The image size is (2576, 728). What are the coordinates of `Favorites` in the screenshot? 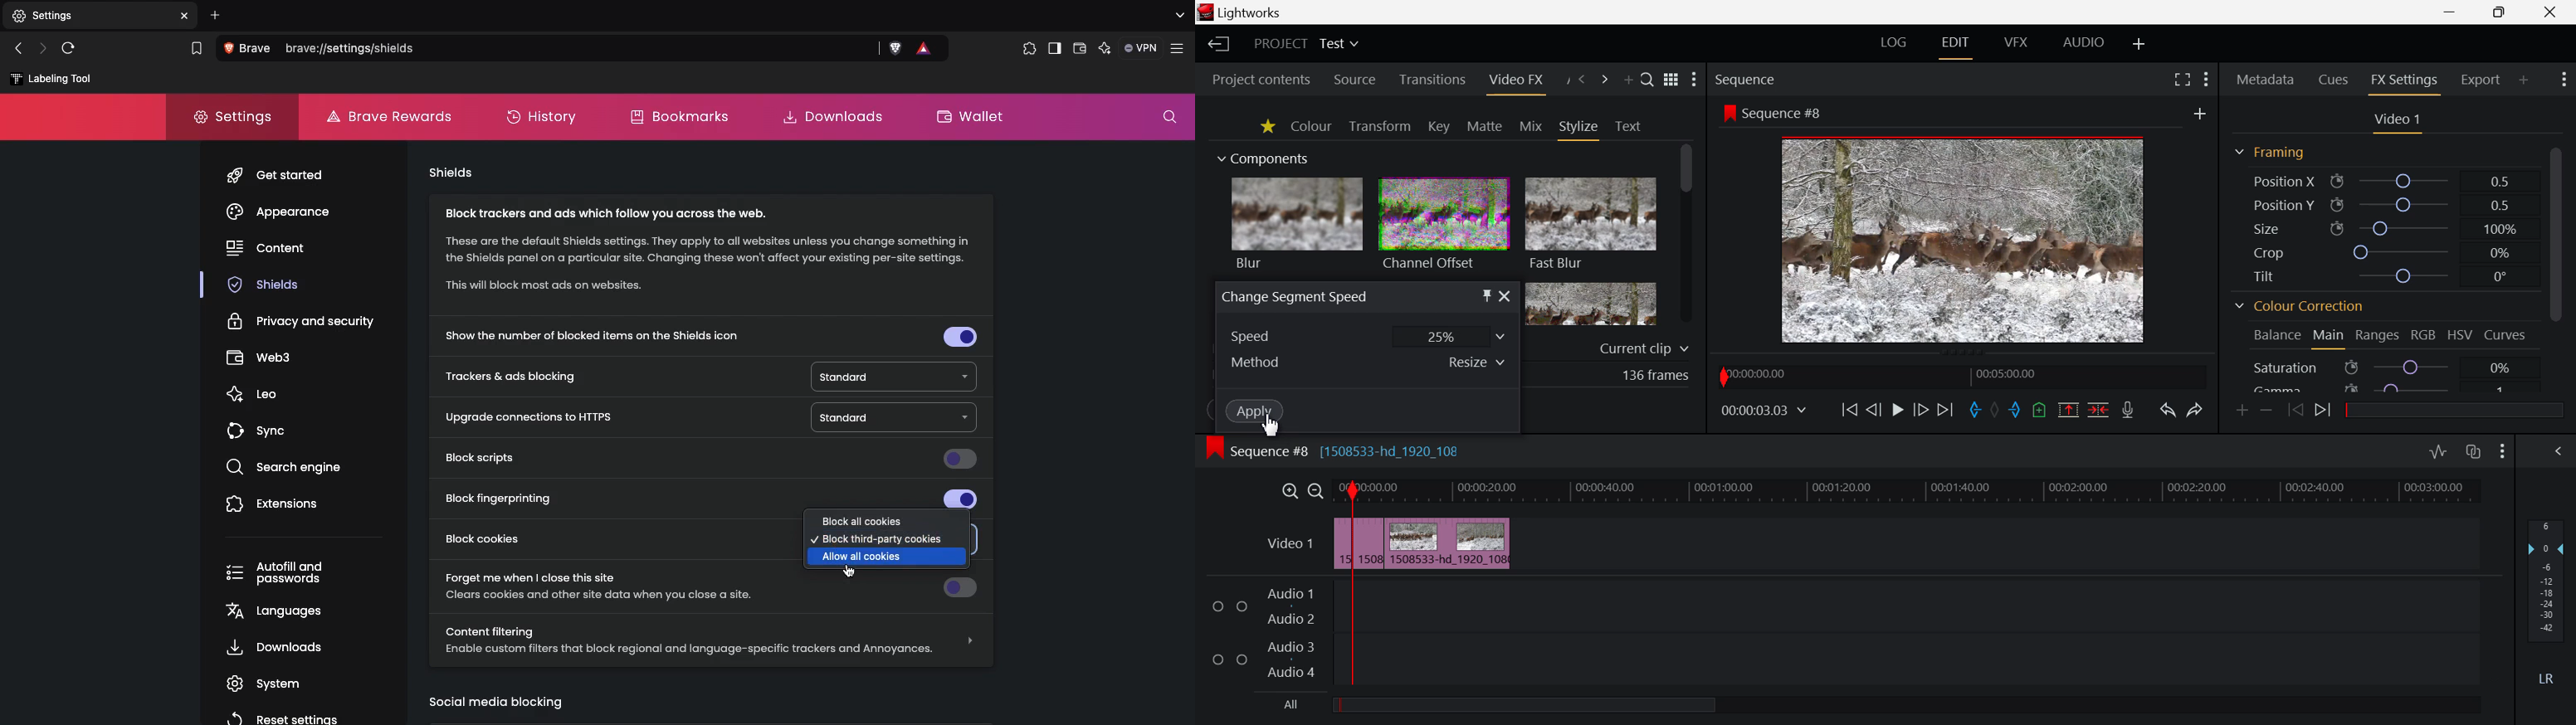 It's located at (1266, 127).